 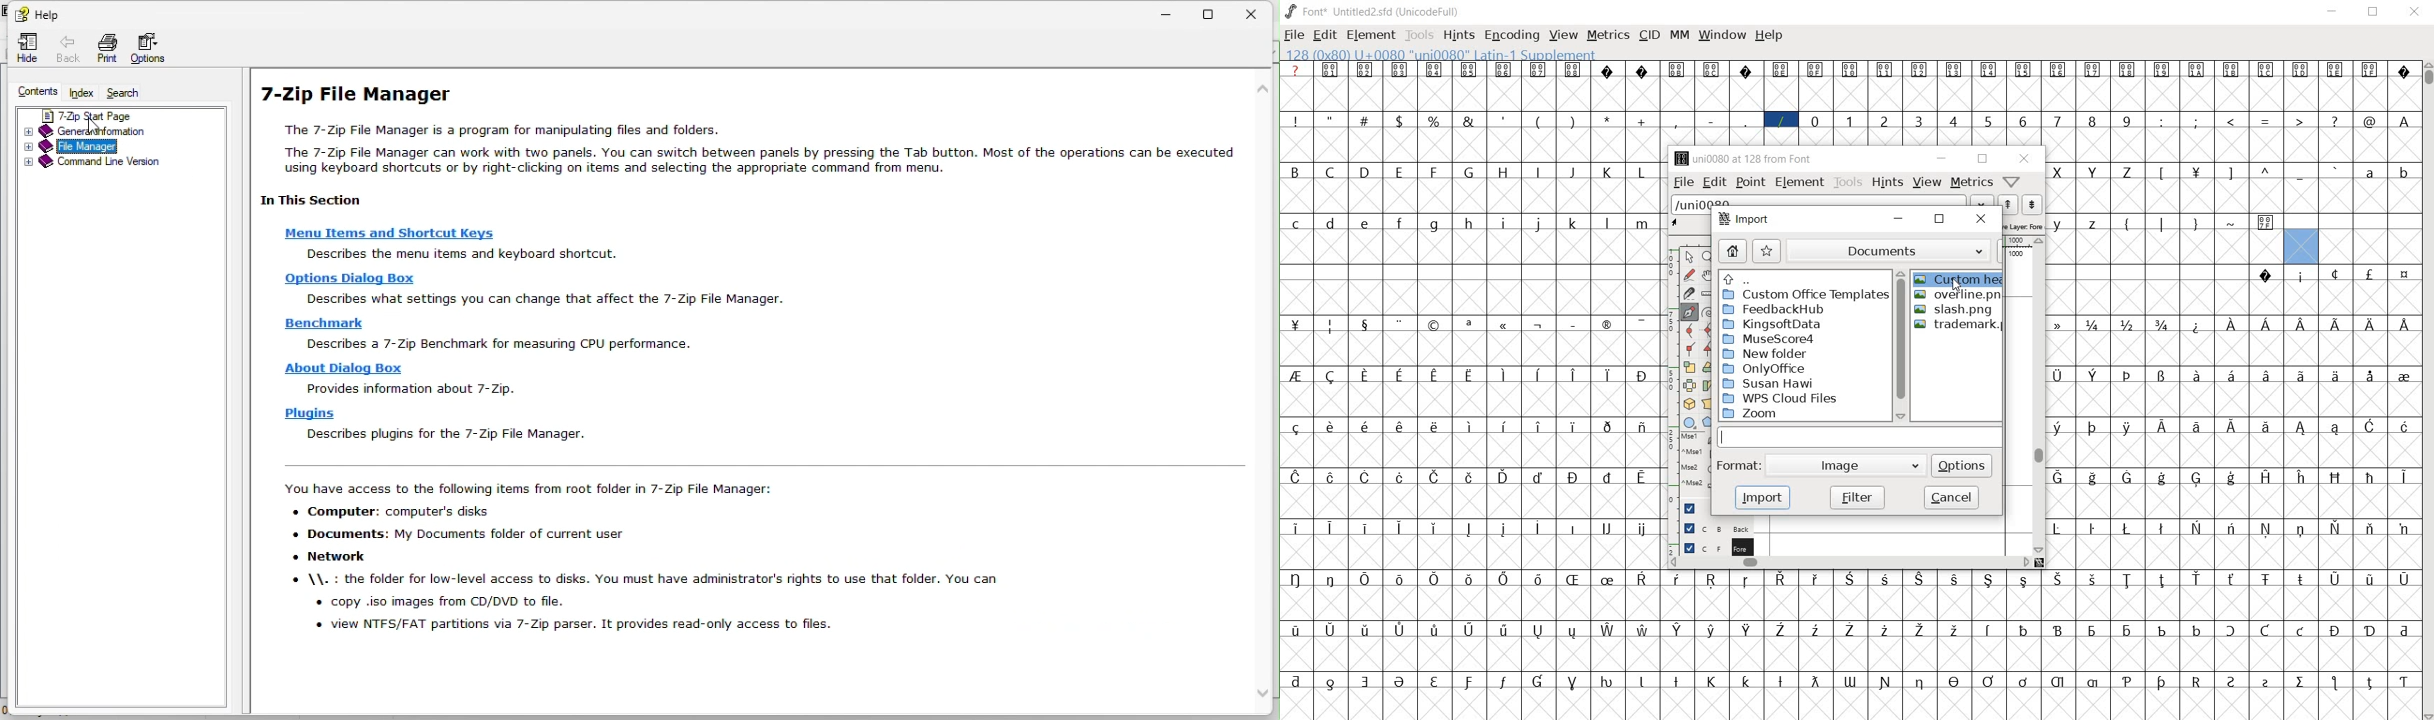 I want to click on glyph, so click(x=1436, y=477).